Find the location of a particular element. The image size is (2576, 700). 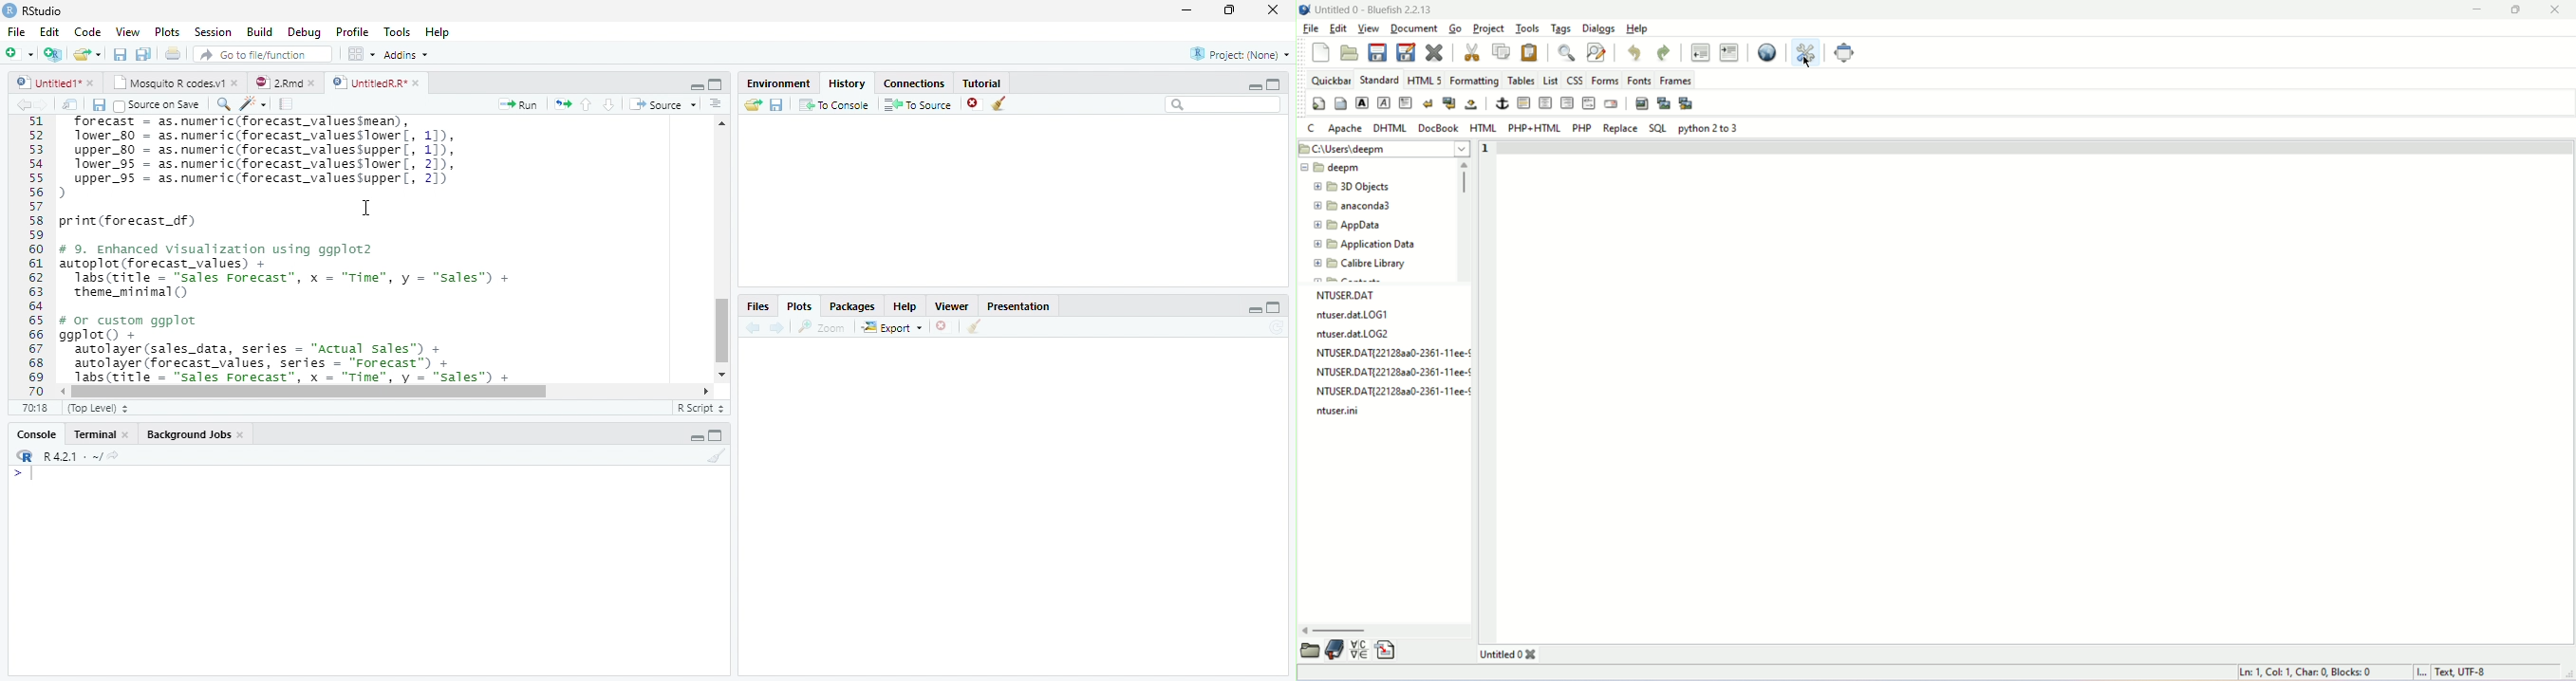

Connections is located at coordinates (914, 83).